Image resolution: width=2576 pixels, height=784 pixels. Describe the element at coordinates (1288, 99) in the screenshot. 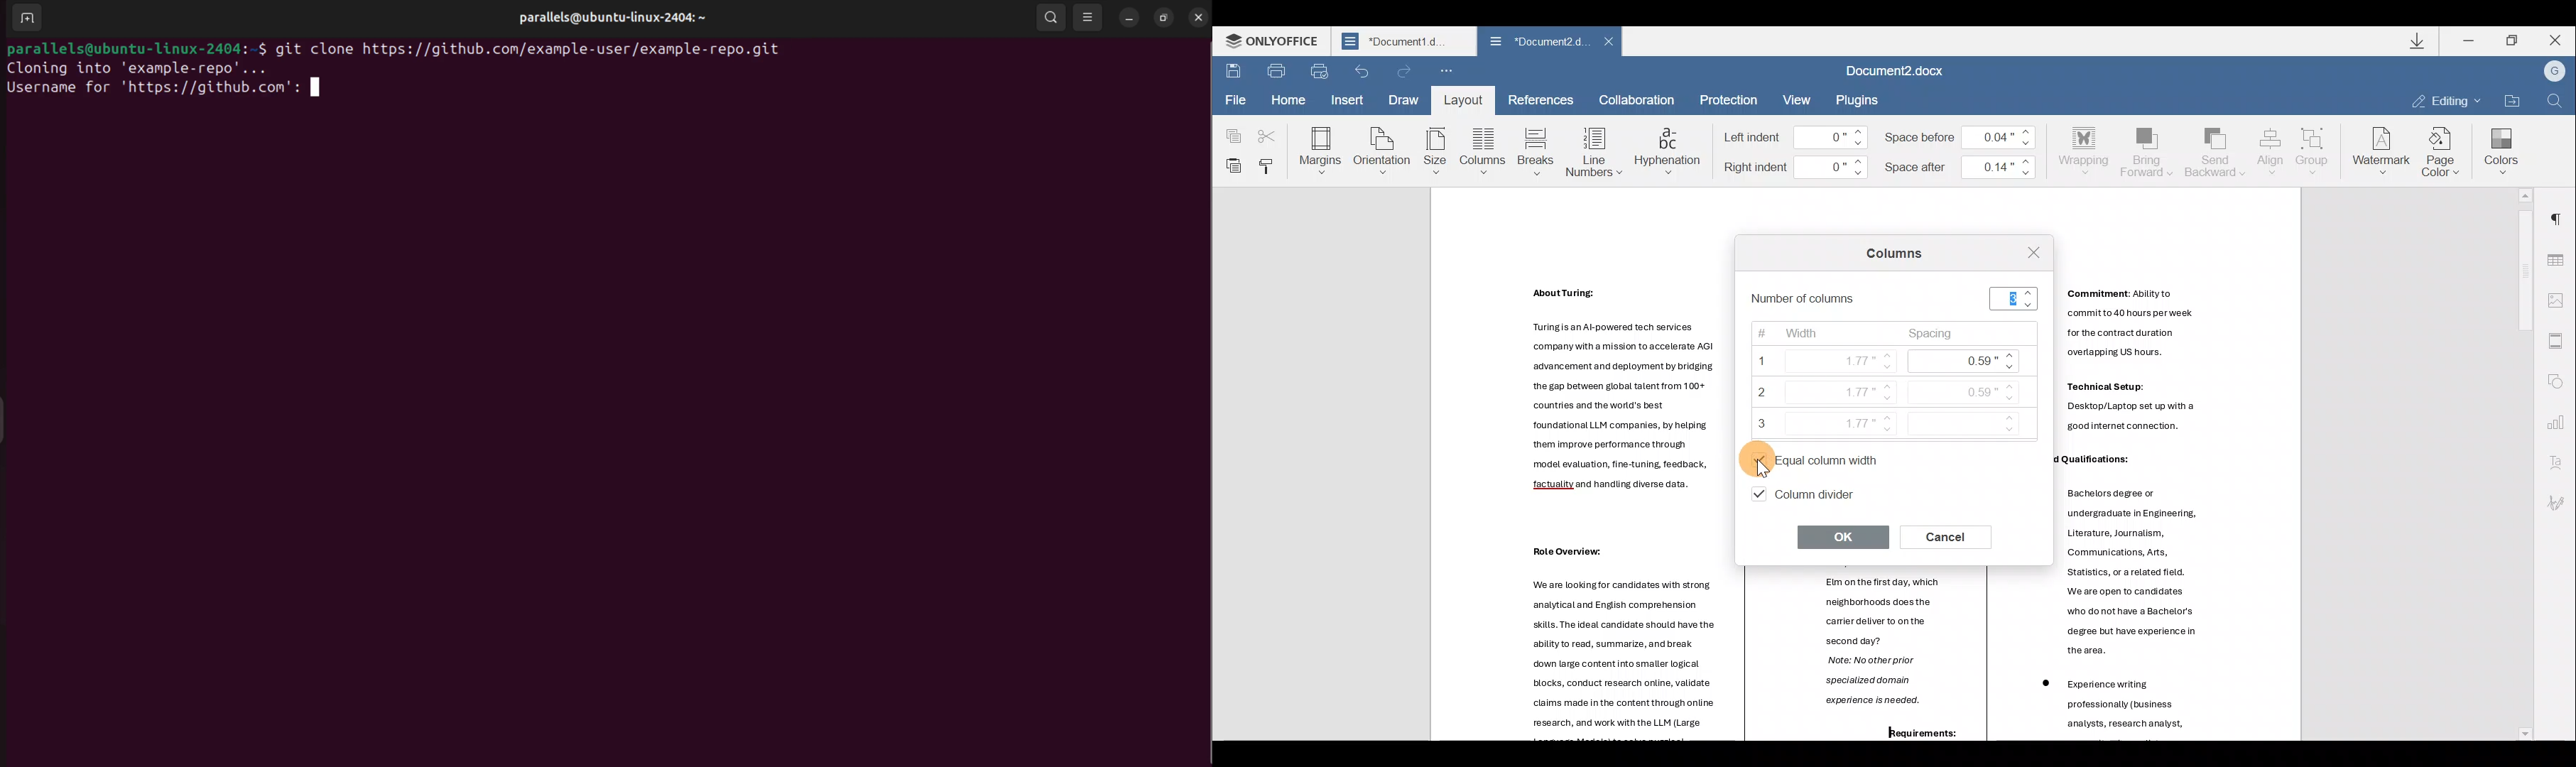

I see `Home` at that location.